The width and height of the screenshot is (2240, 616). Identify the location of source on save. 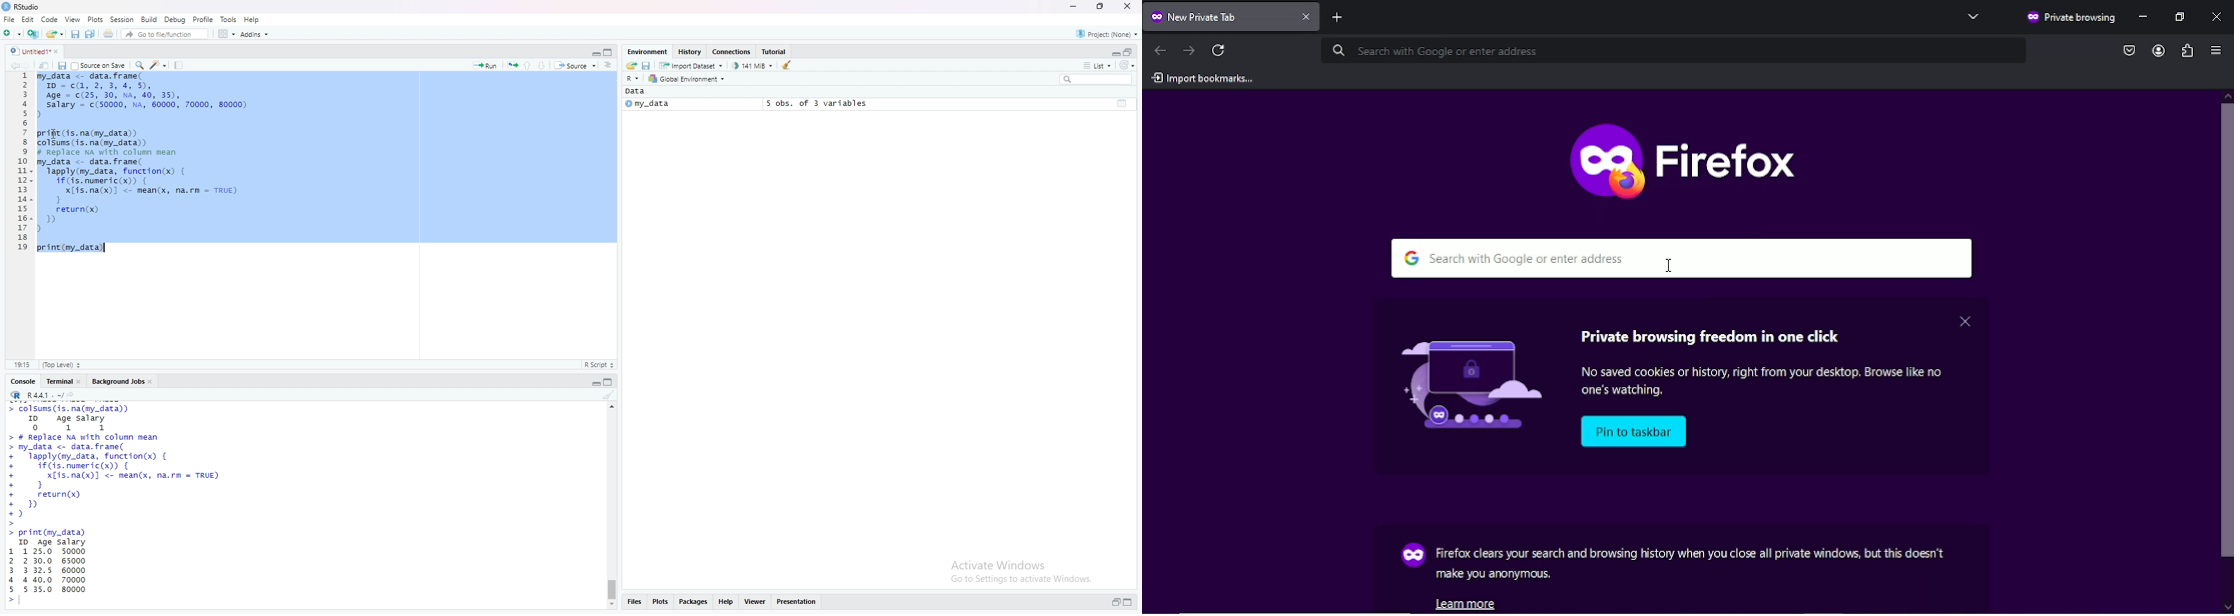
(99, 65).